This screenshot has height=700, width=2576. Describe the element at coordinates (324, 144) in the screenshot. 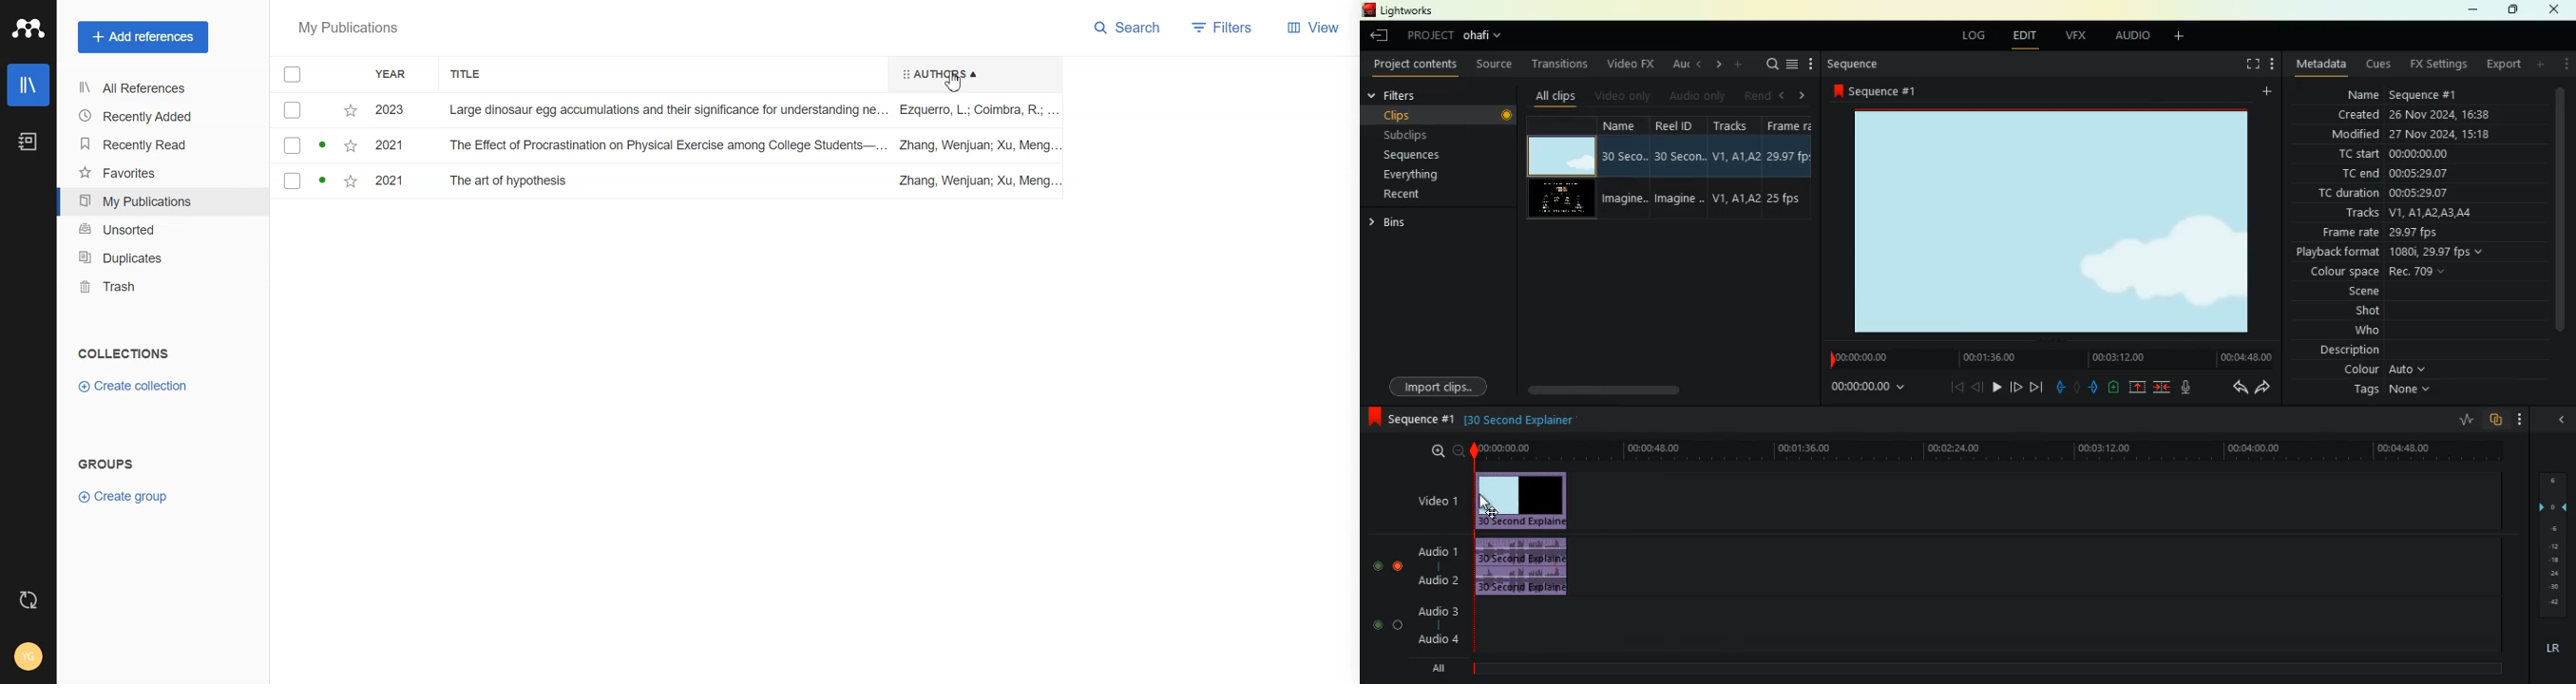

I see `Active dot` at that location.